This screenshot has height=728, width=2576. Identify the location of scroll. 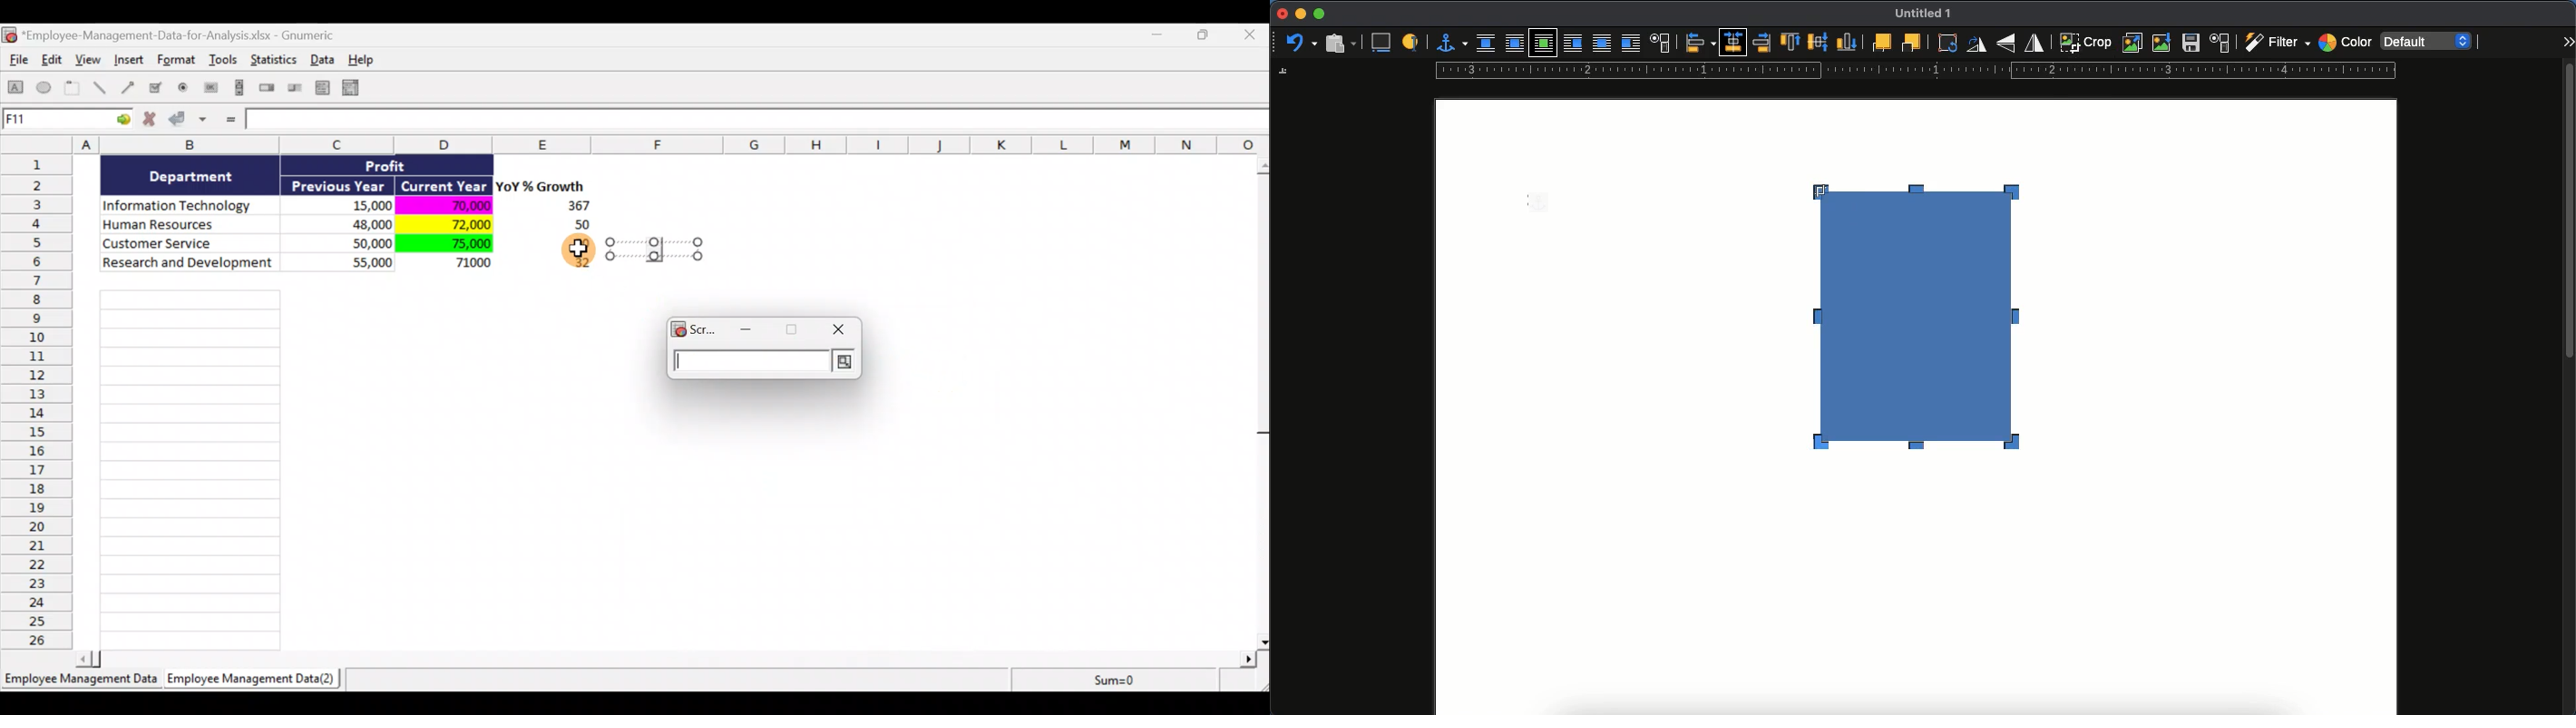
(2570, 387).